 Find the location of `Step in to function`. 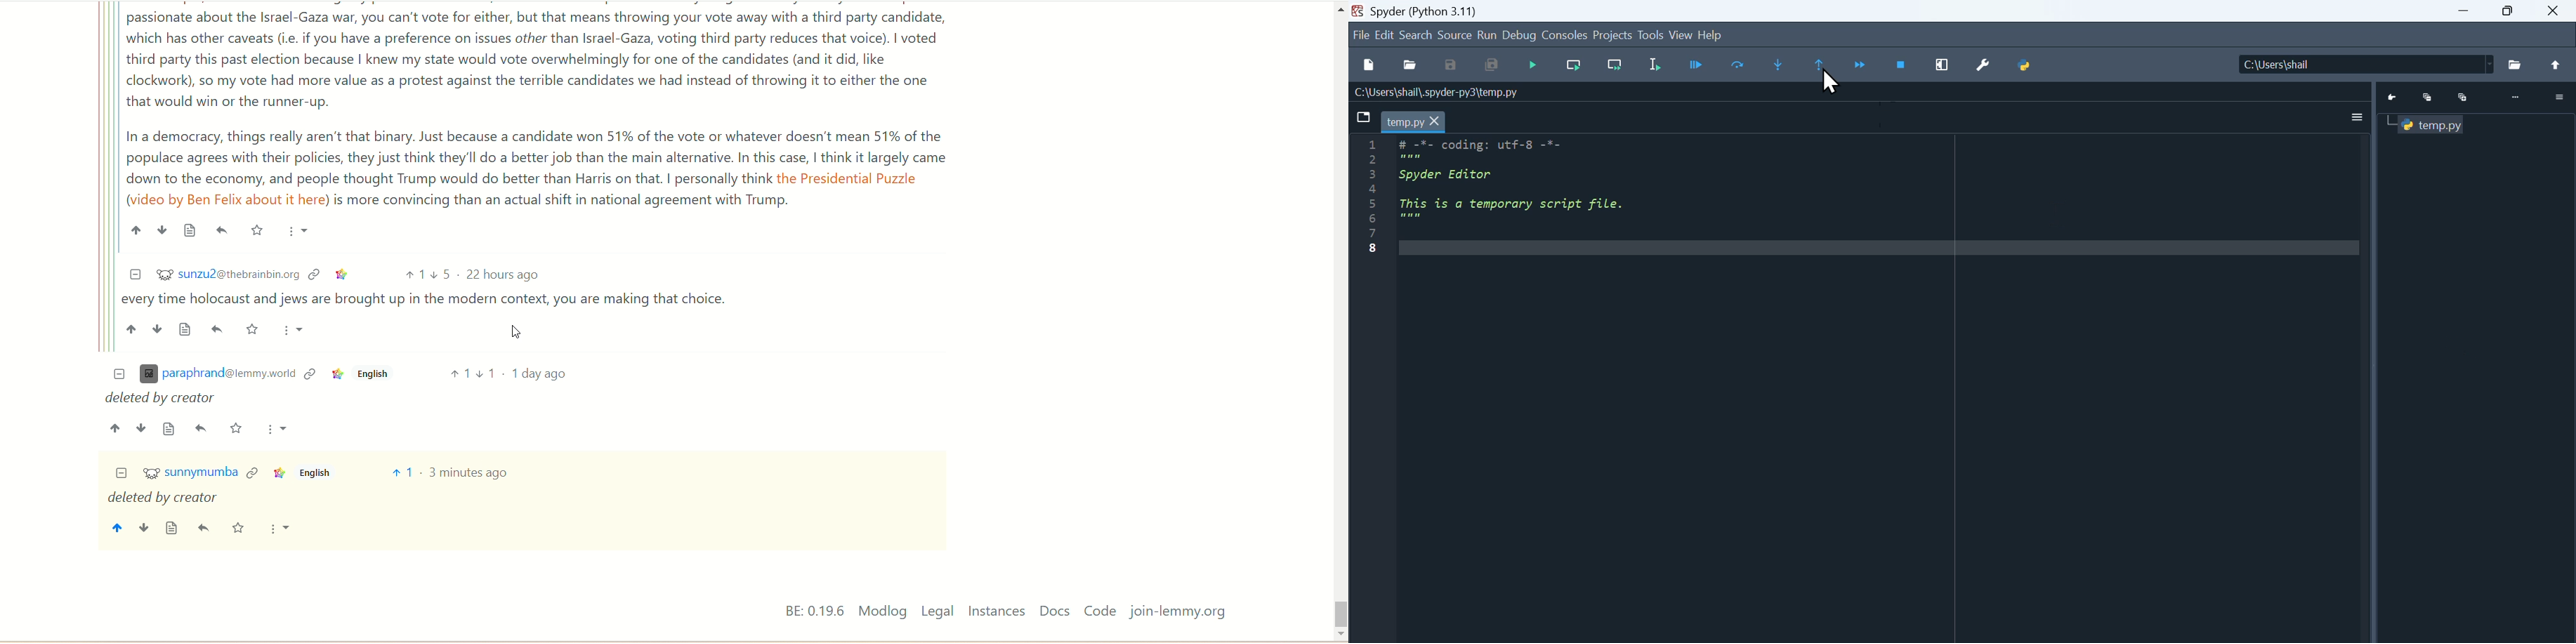

Step in to function is located at coordinates (1779, 65).